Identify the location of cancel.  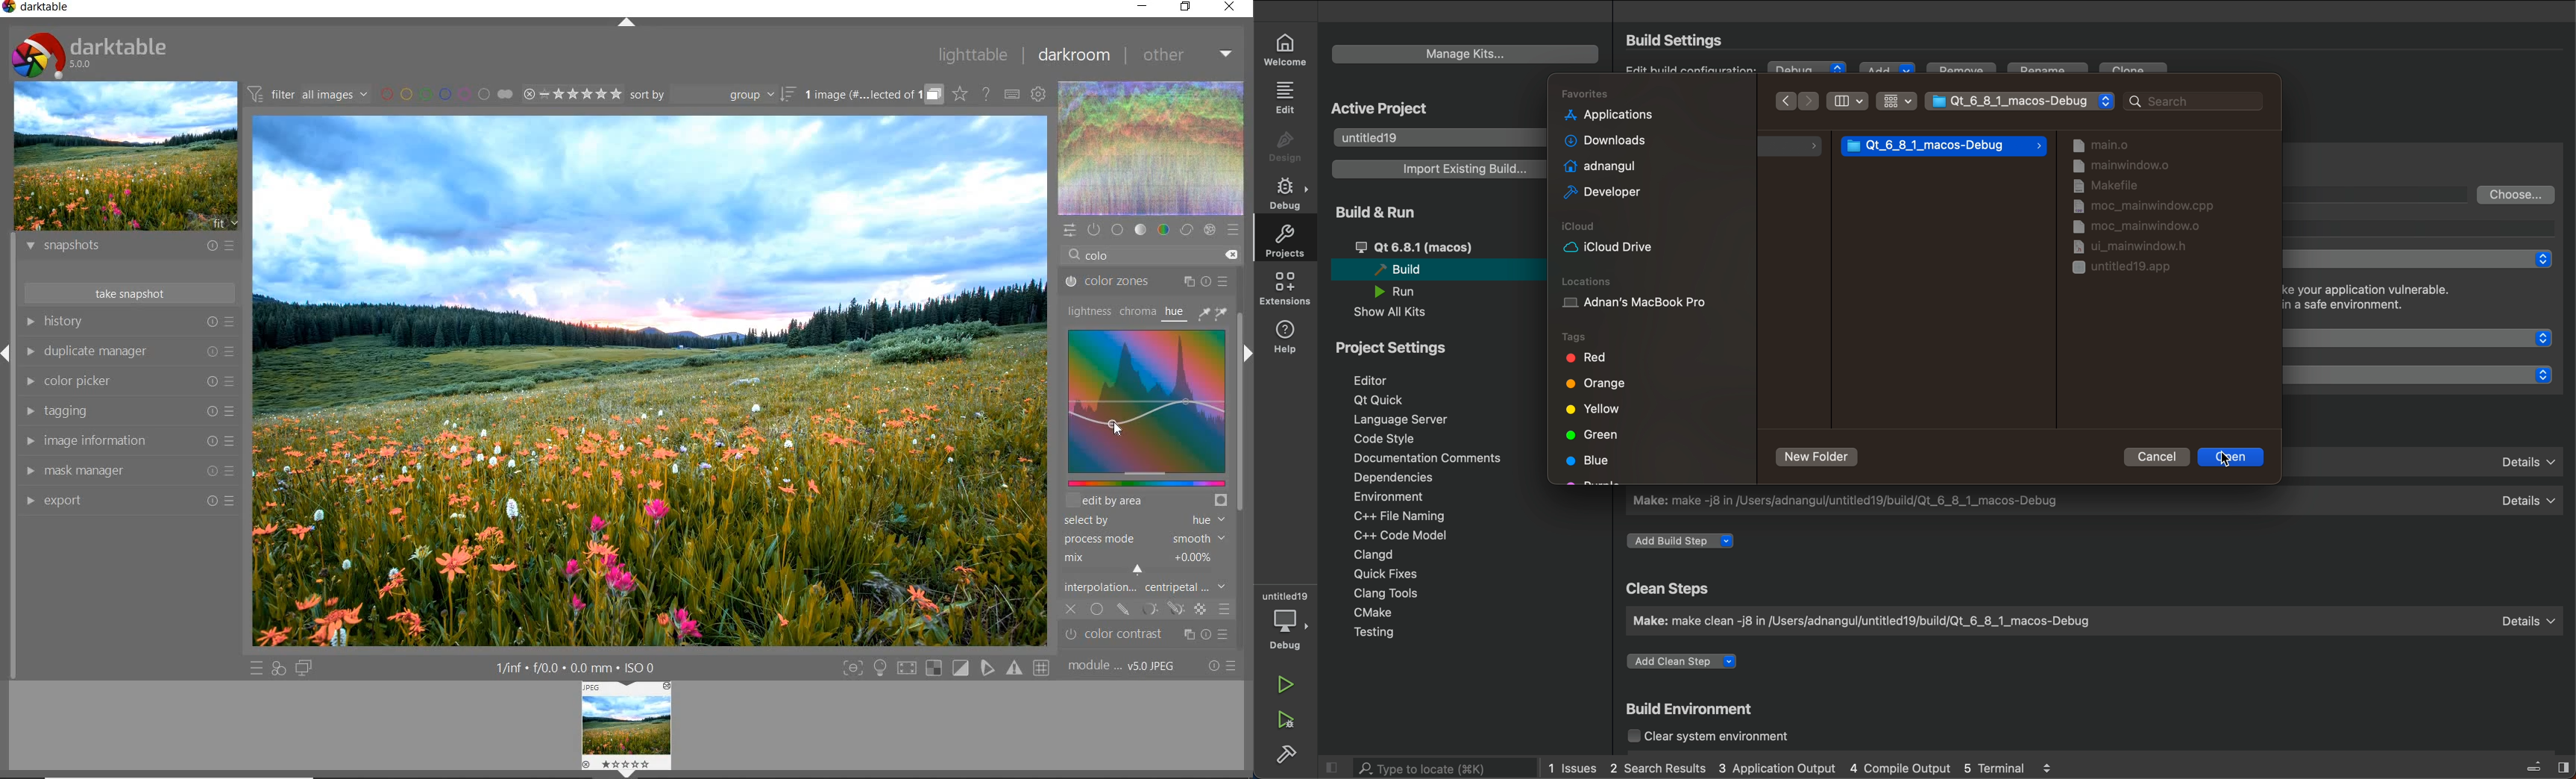
(2153, 456).